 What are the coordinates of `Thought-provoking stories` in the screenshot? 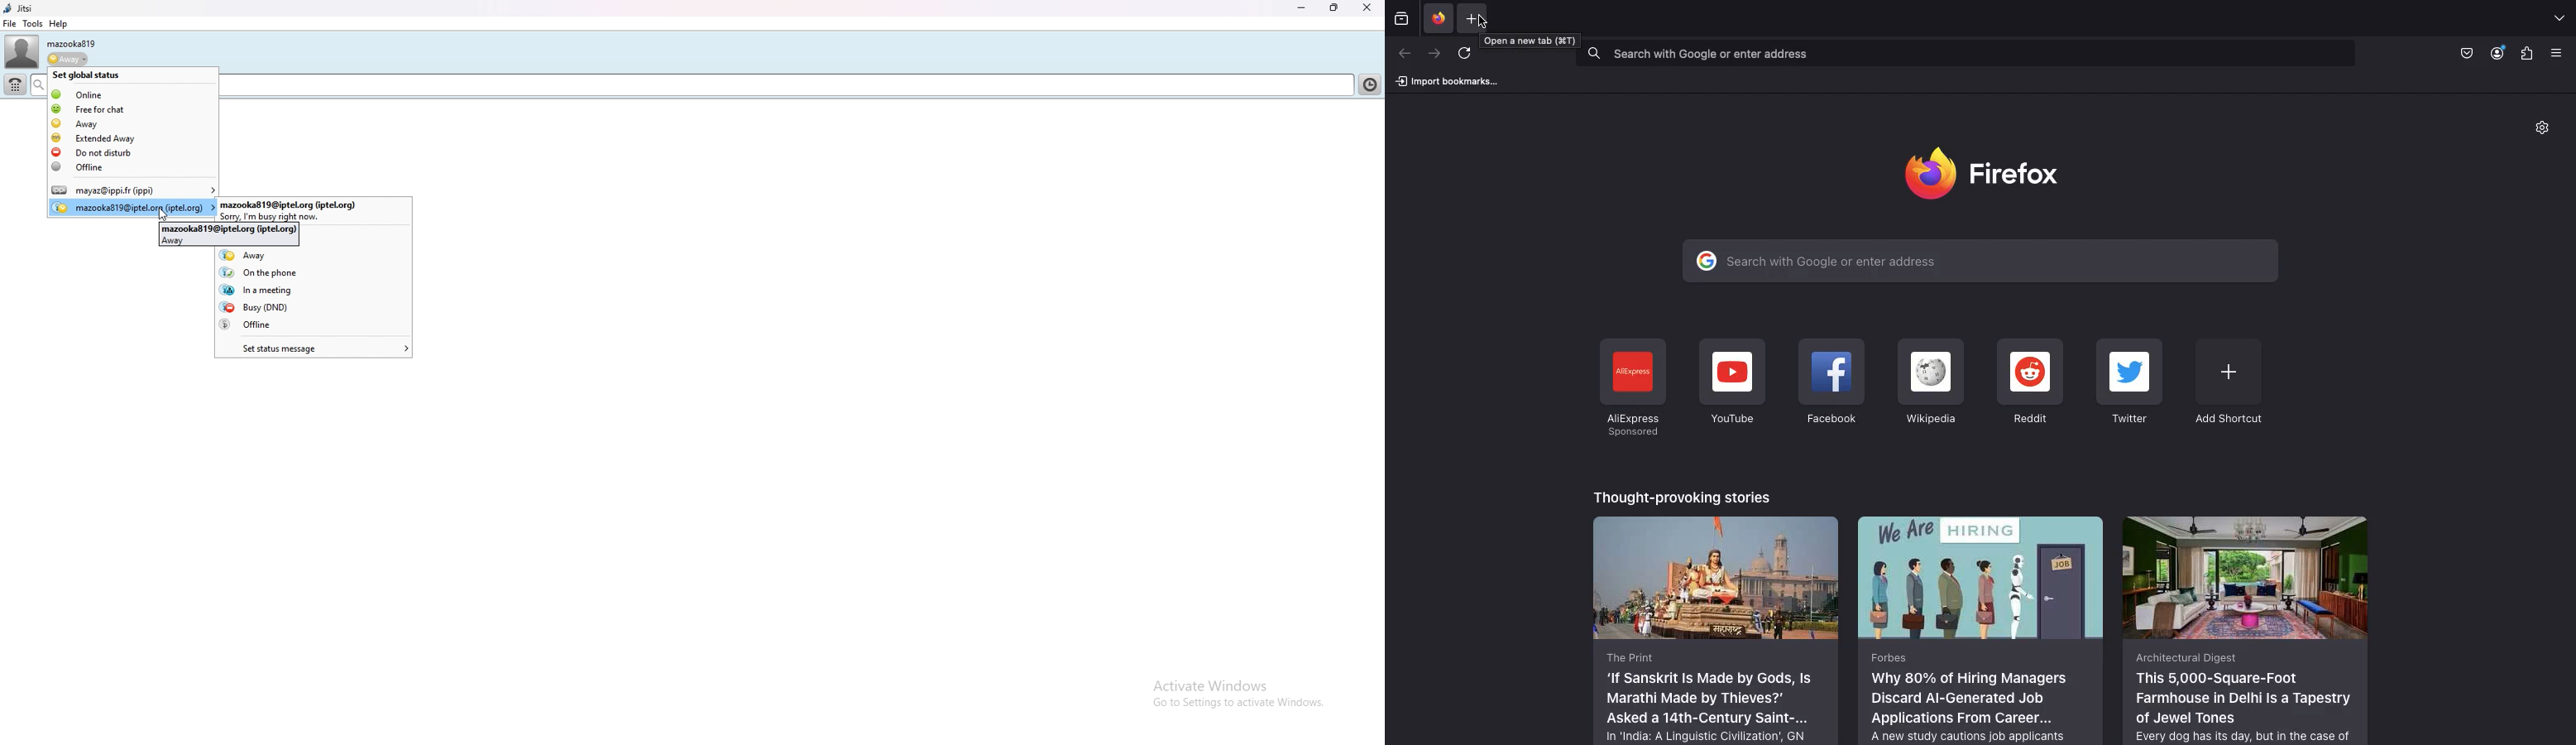 It's located at (1684, 495).